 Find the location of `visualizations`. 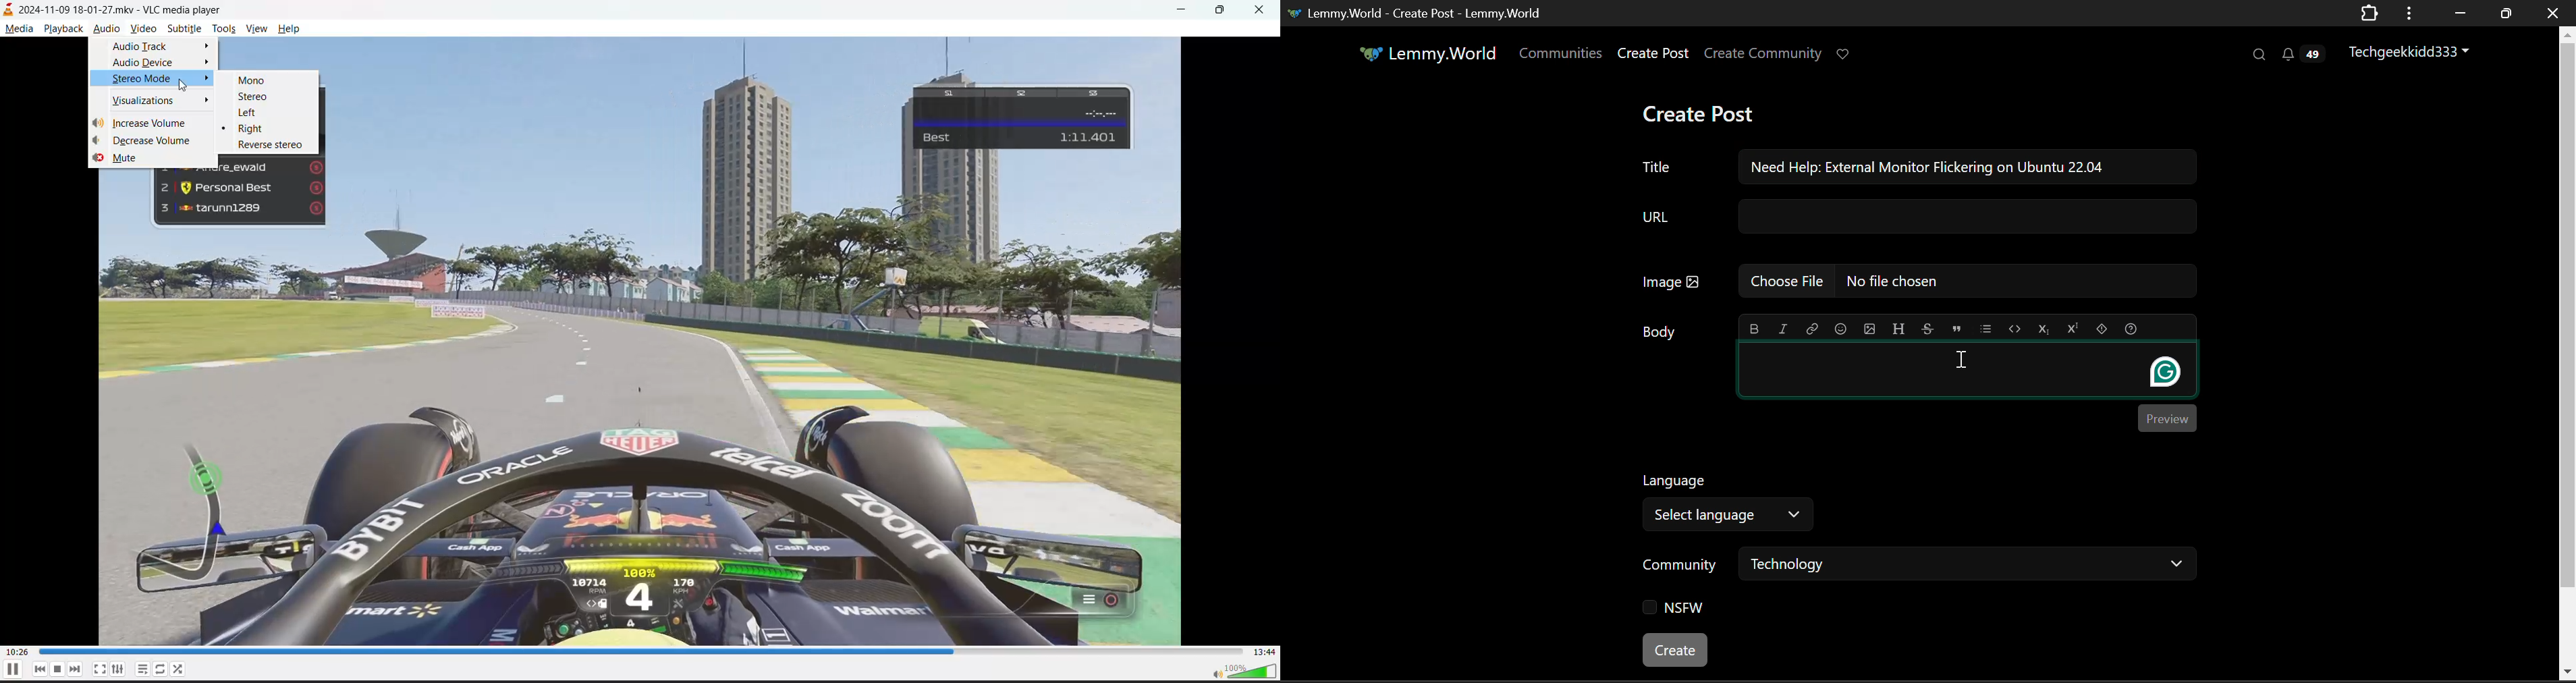

visualizations is located at coordinates (164, 101).